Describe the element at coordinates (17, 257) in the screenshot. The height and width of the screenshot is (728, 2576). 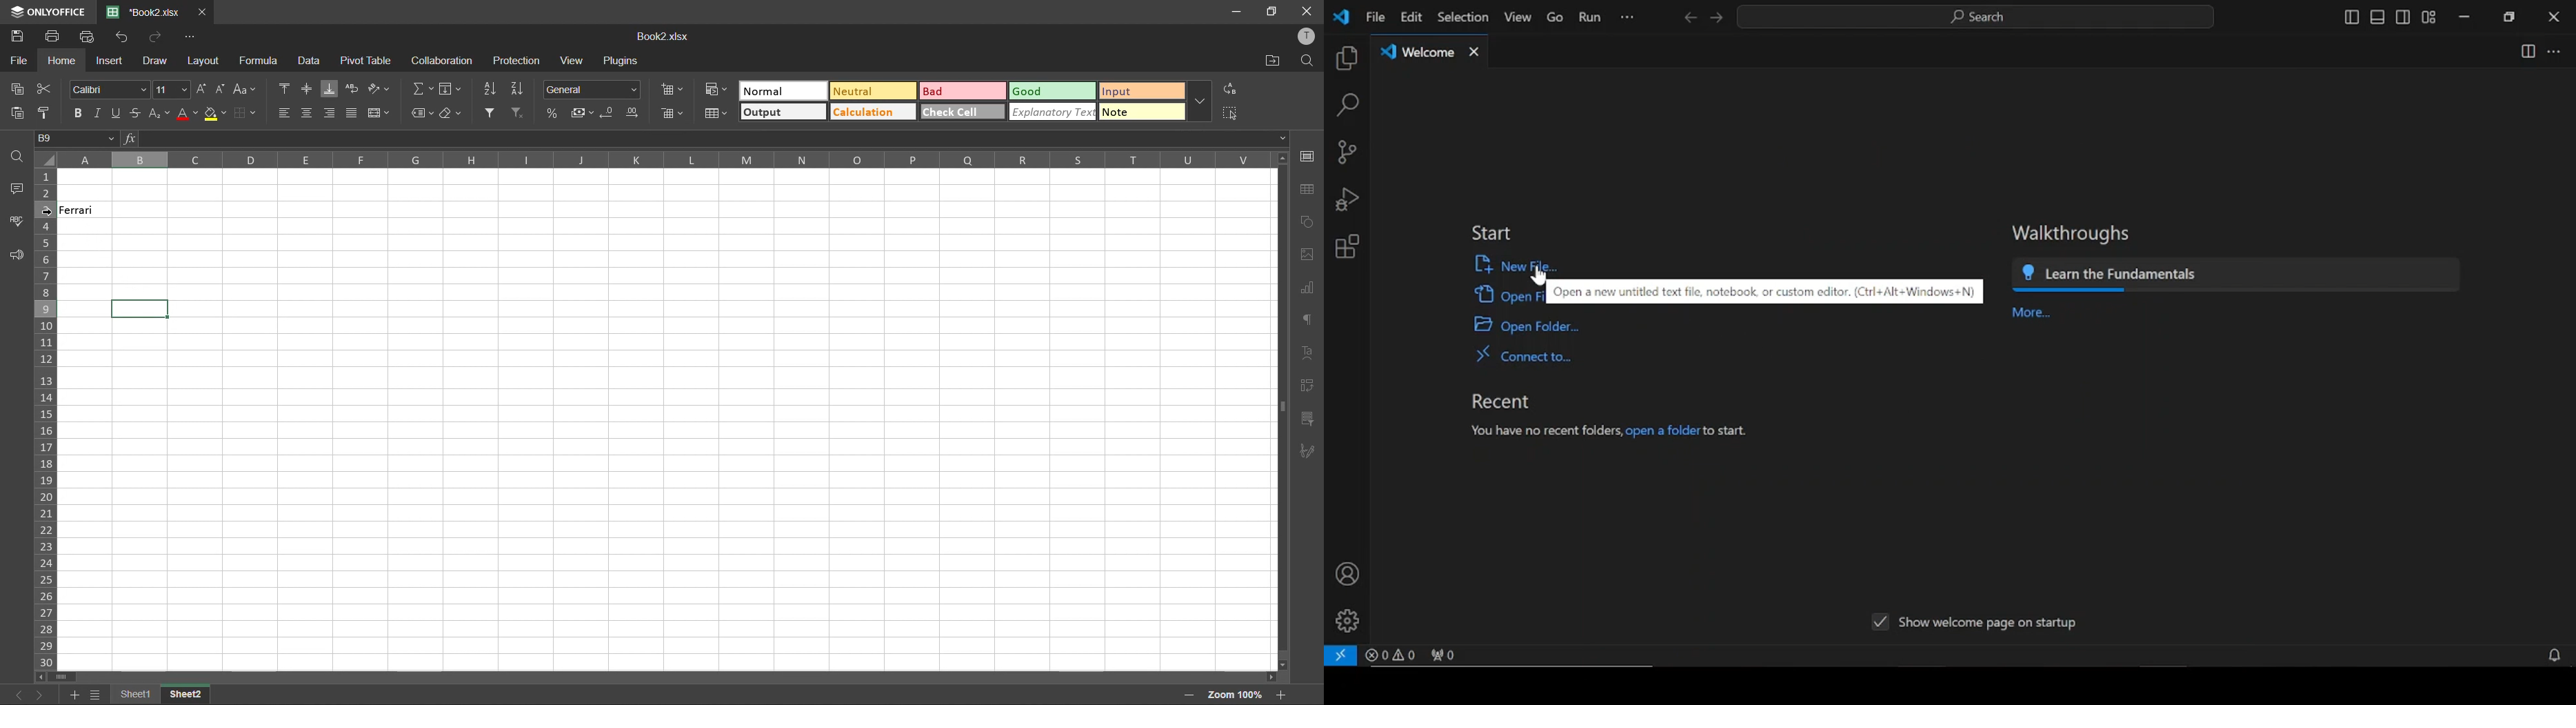
I see `feedback` at that location.